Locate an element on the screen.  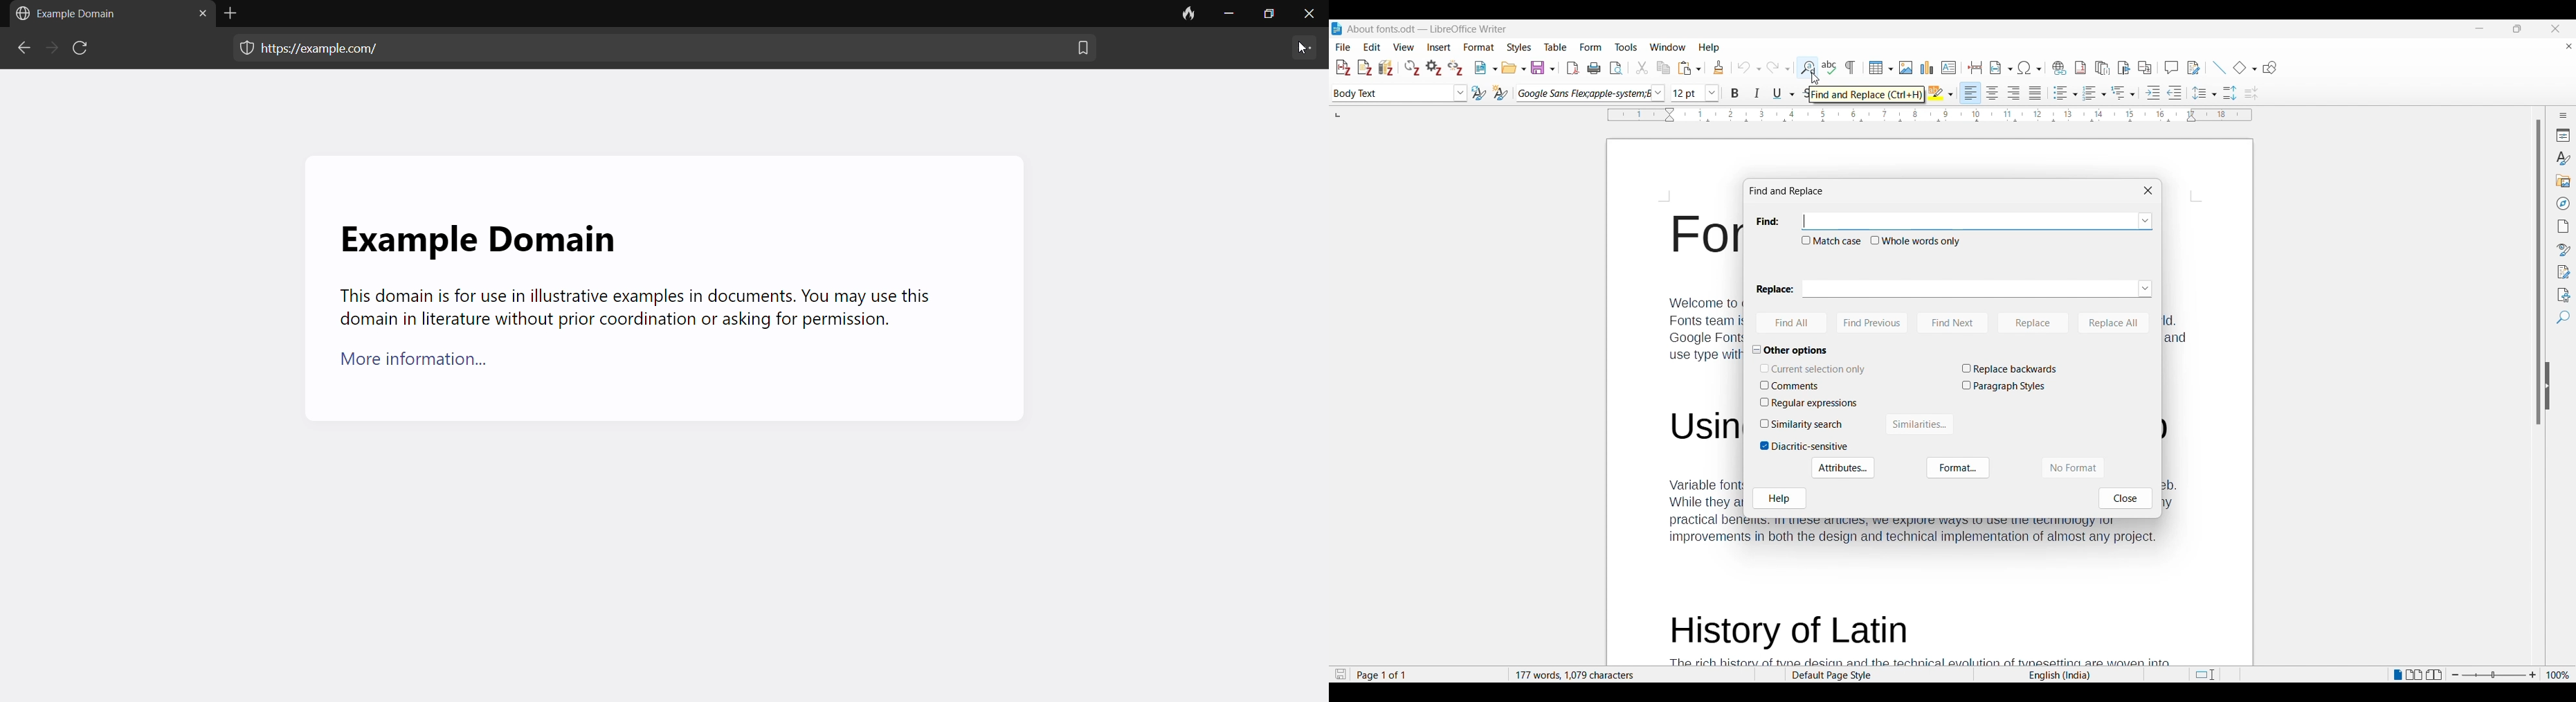
Gallery  is located at coordinates (2562, 181).